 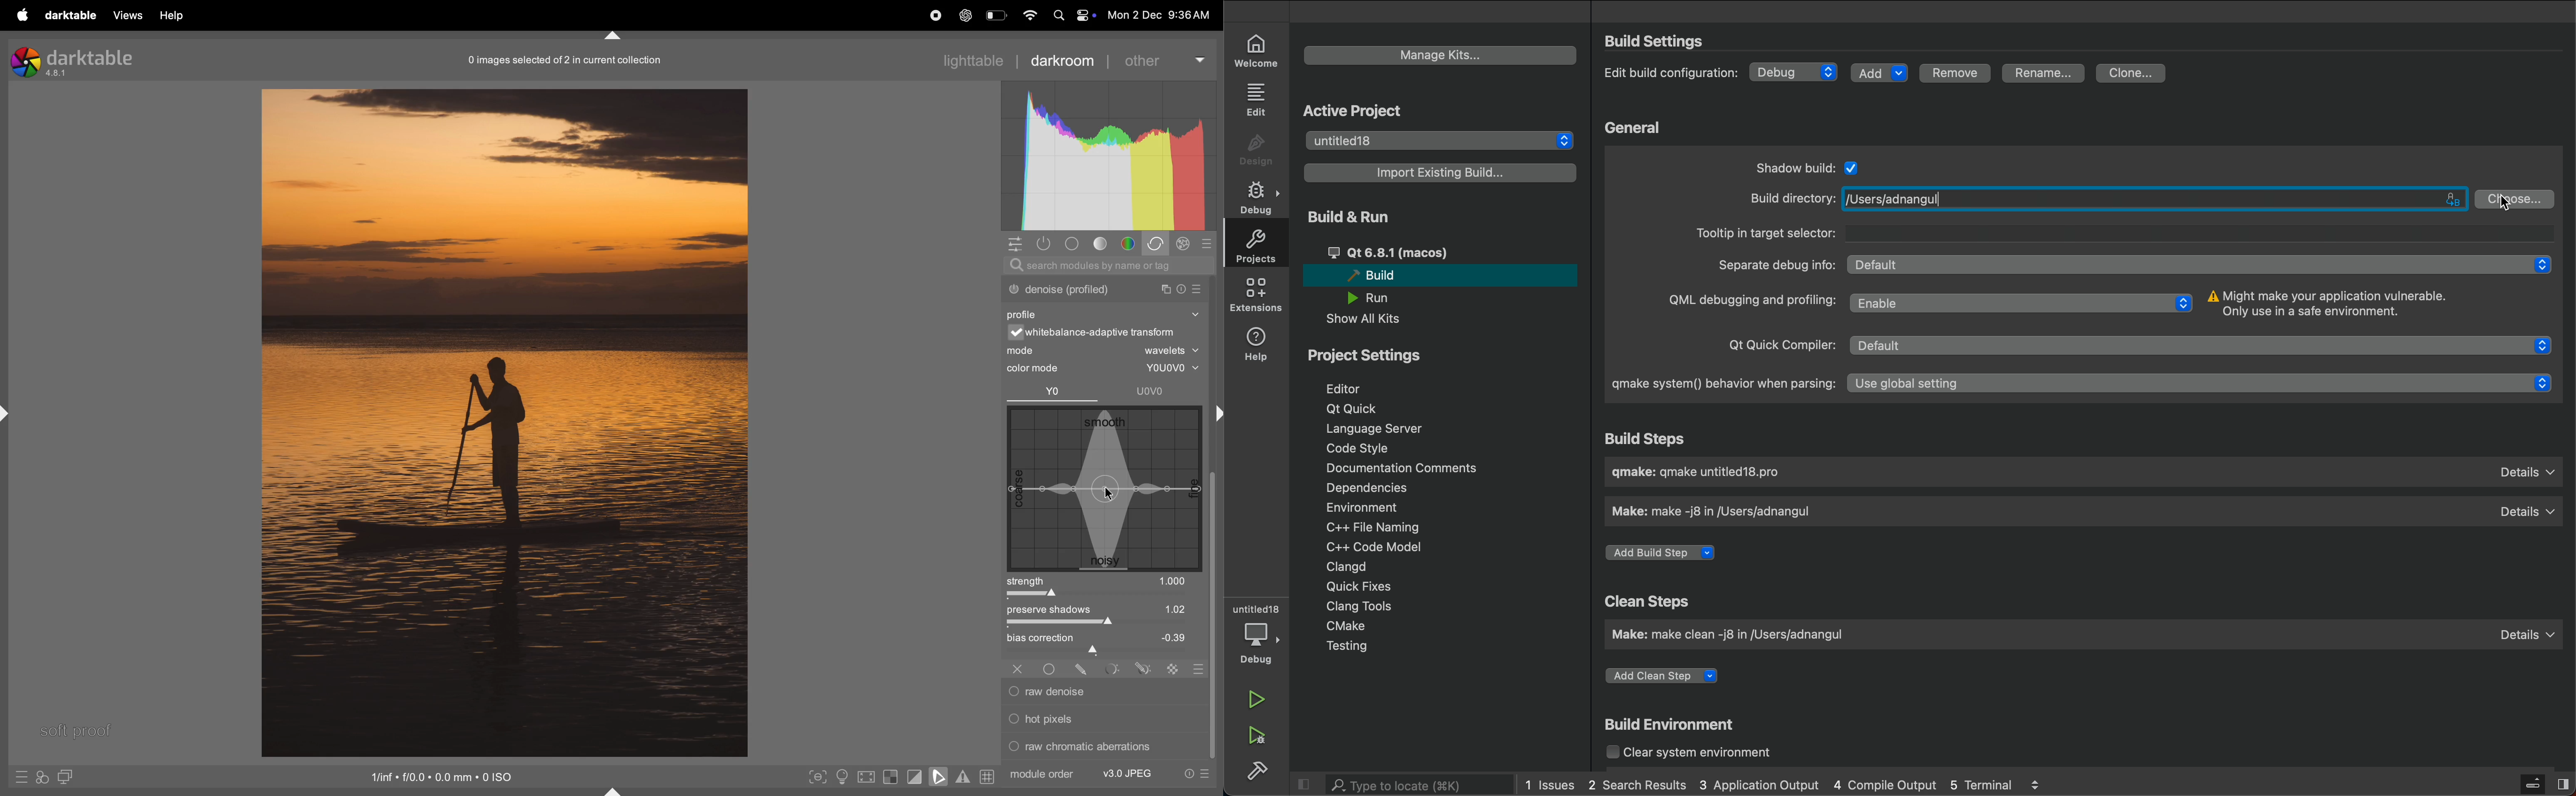 What do you see at coordinates (2332, 303) in the screenshot?
I see `Might make your application vulnerable.
Only use in a safe environment.` at bounding box center [2332, 303].